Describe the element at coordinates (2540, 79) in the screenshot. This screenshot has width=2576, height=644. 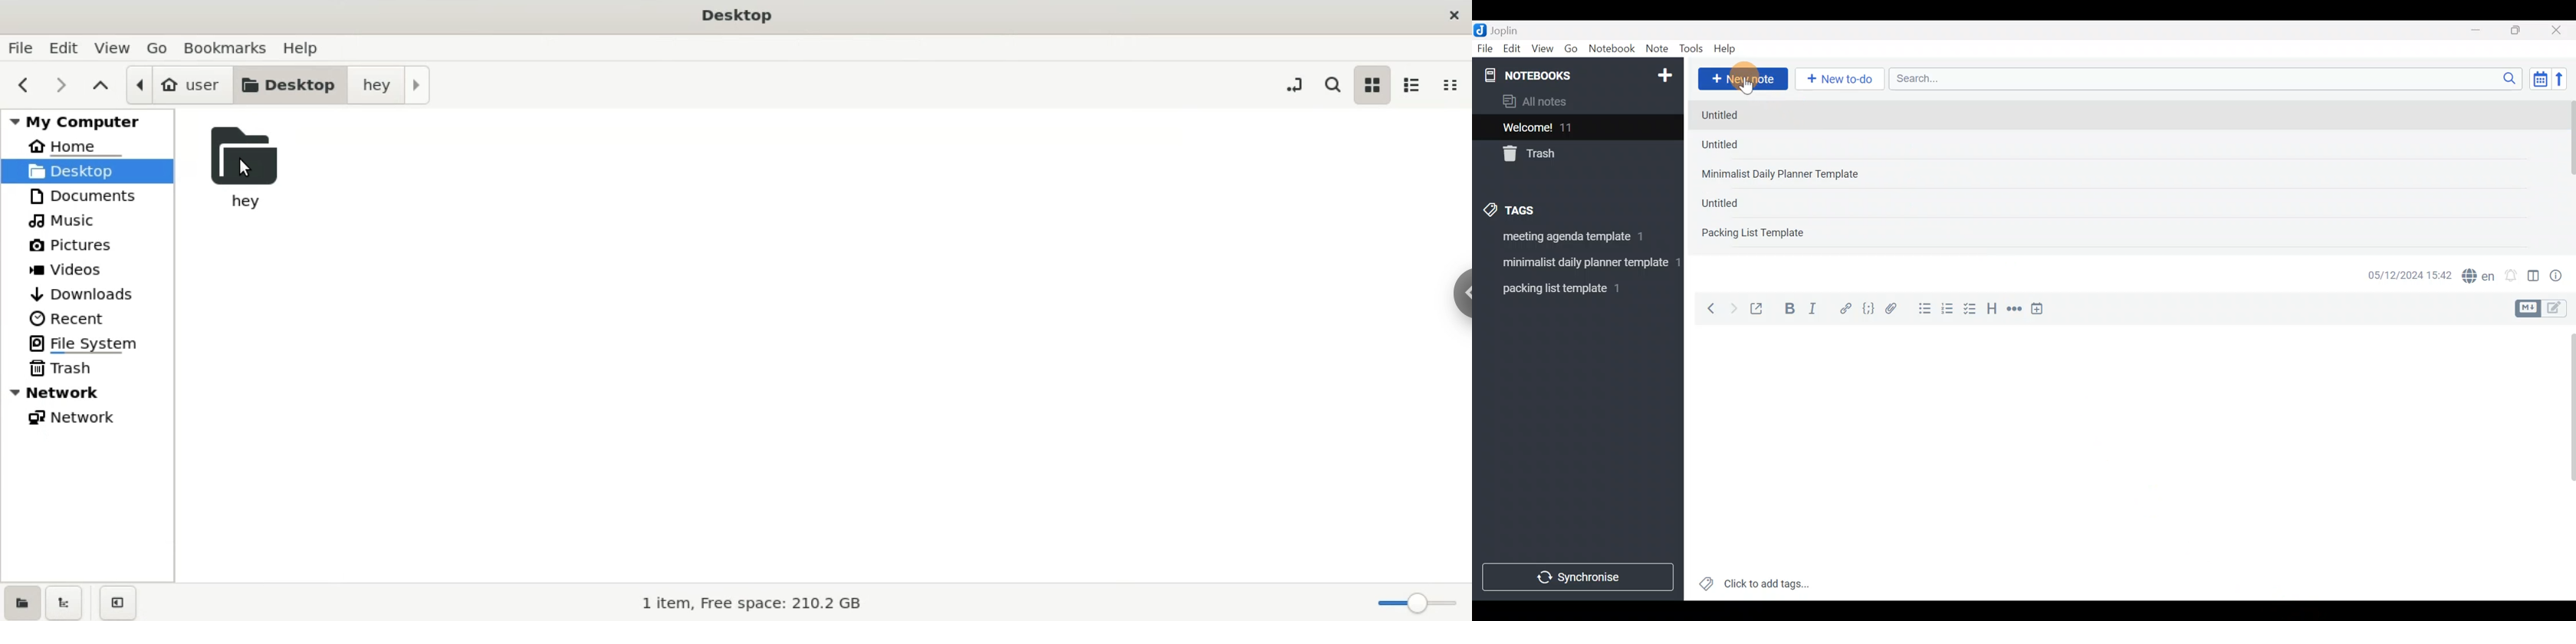
I see `Toggle sort order` at that location.